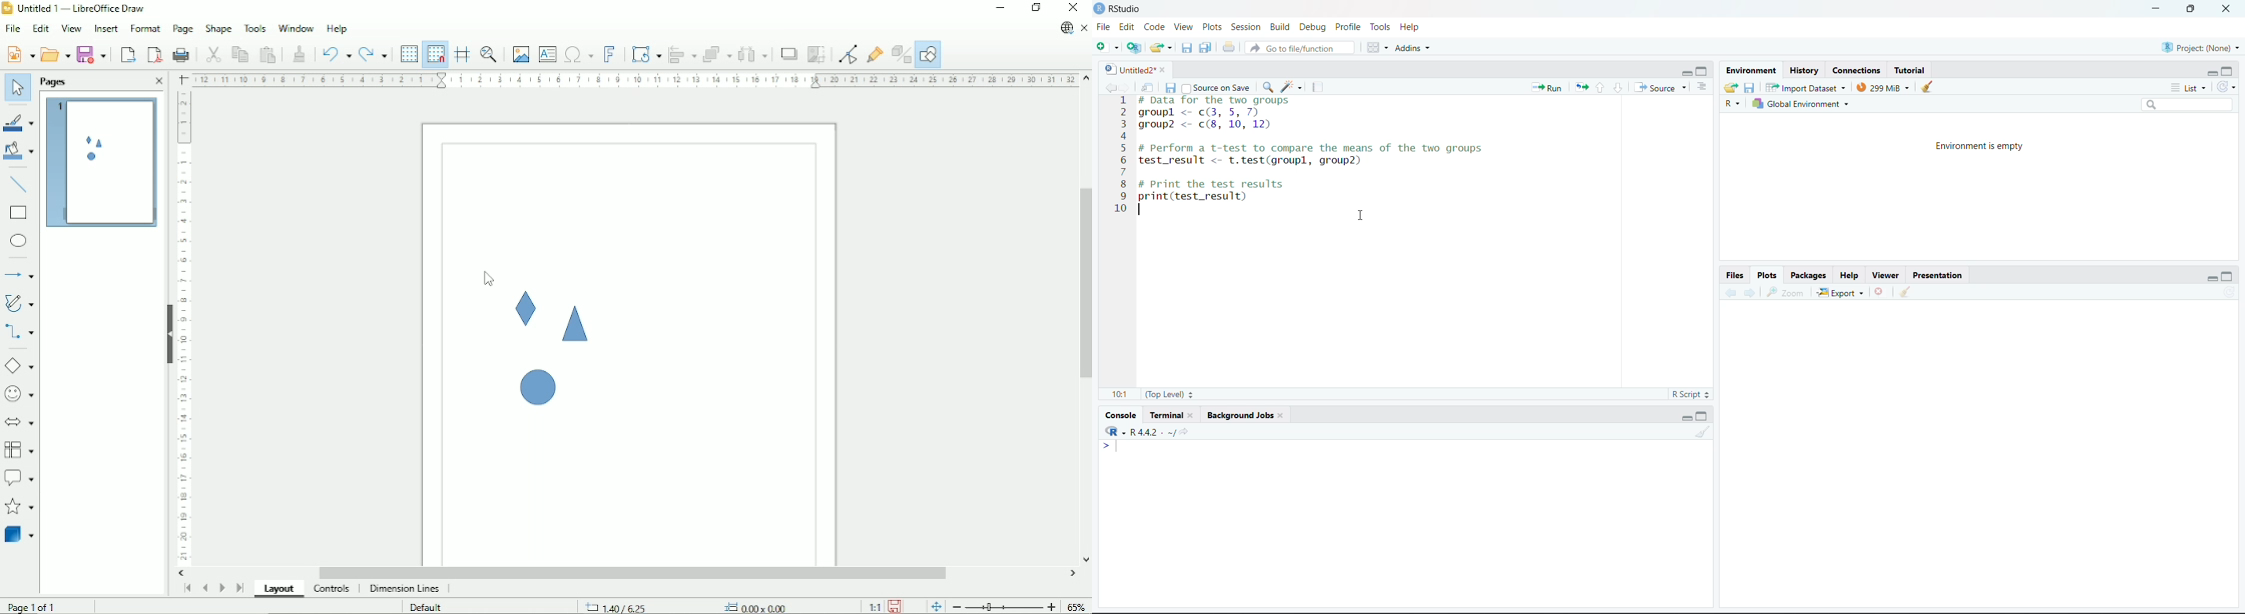 The width and height of the screenshot is (2268, 616). Describe the element at coordinates (1036, 8) in the screenshot. I see `Restore down` at that location.